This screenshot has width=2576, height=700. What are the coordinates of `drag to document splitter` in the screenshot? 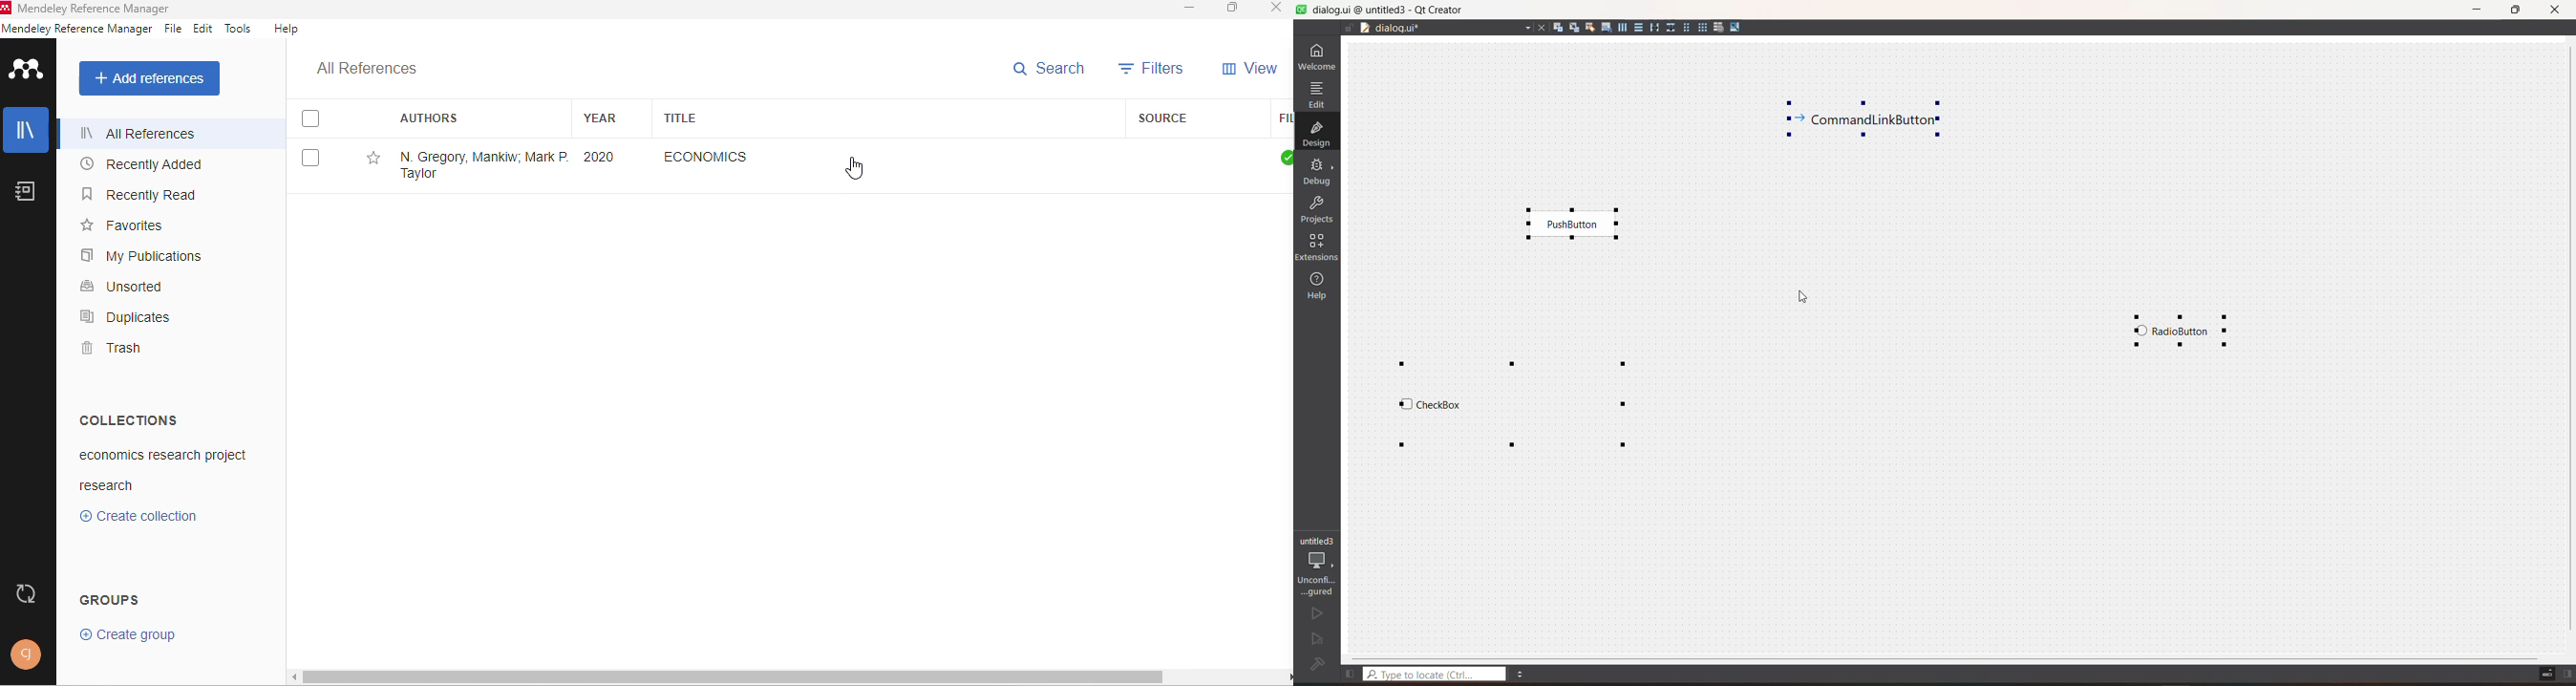 It's located at (1365, 29).